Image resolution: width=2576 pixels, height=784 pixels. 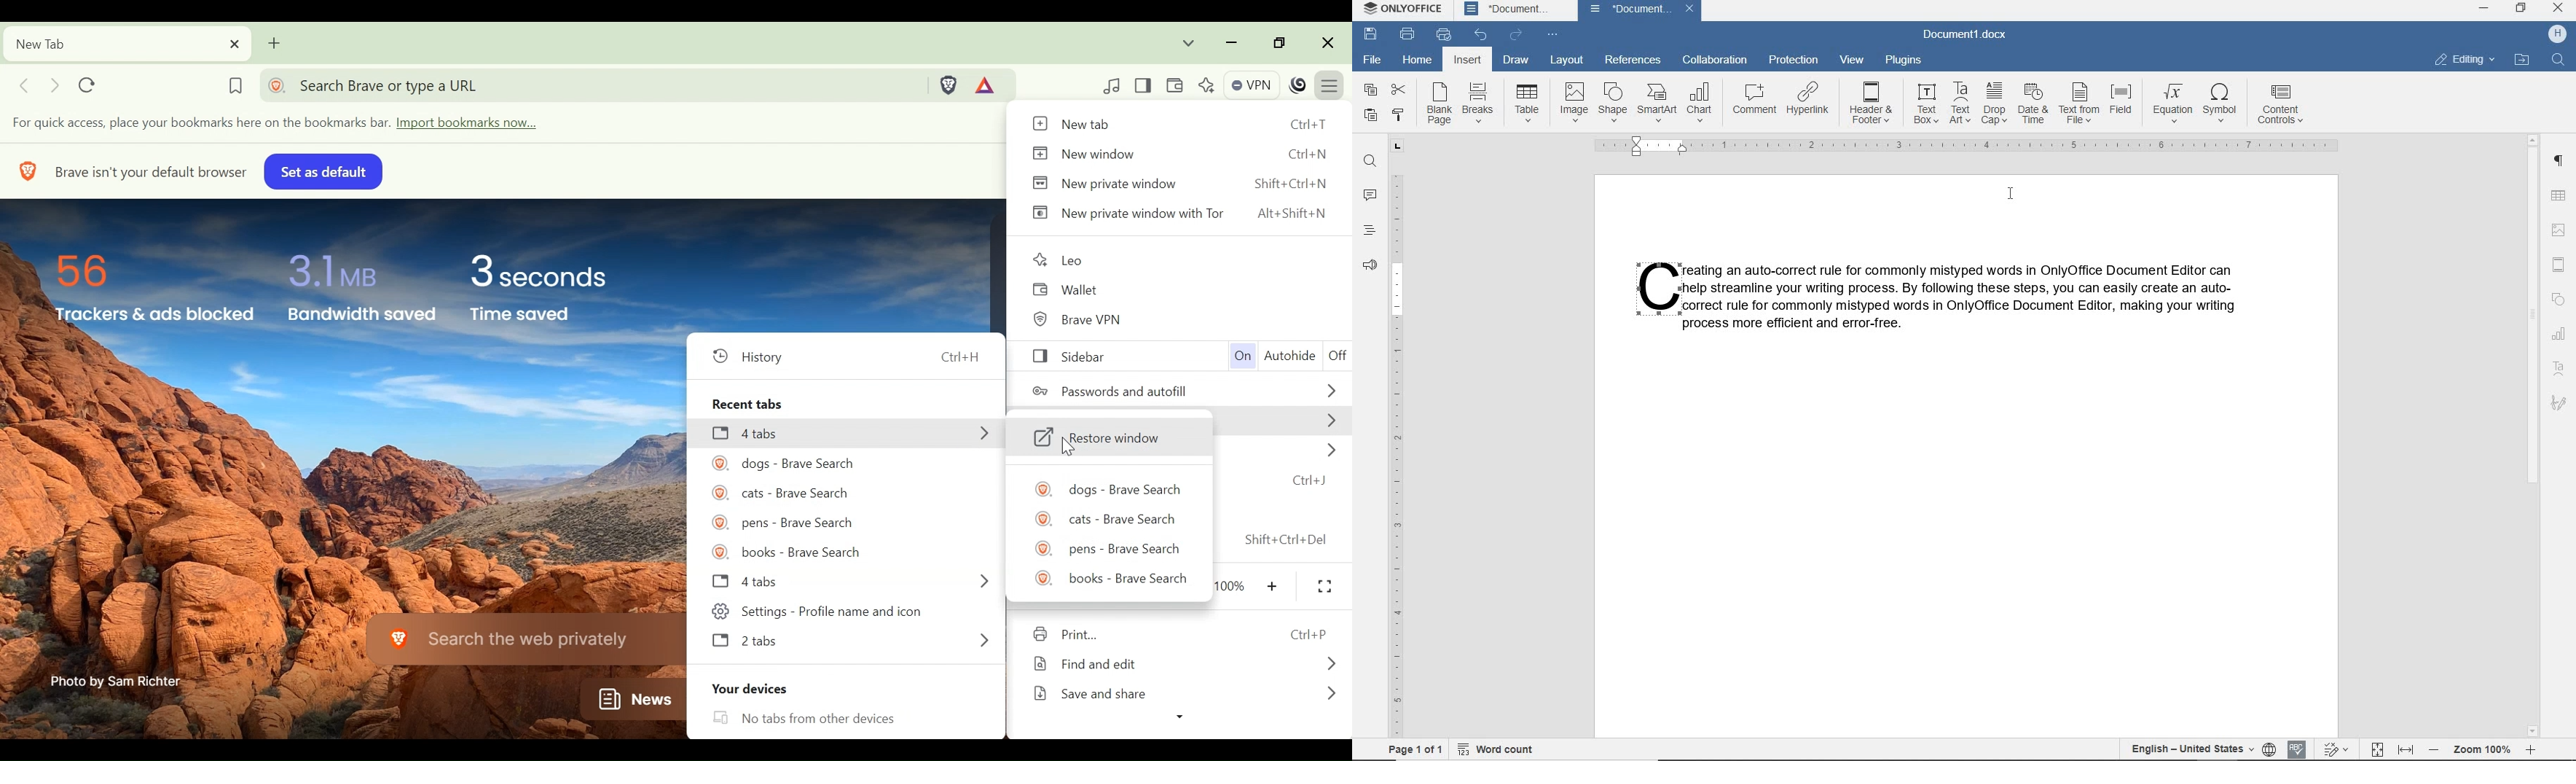 I want to click on +, so click(x=1275, y=585).